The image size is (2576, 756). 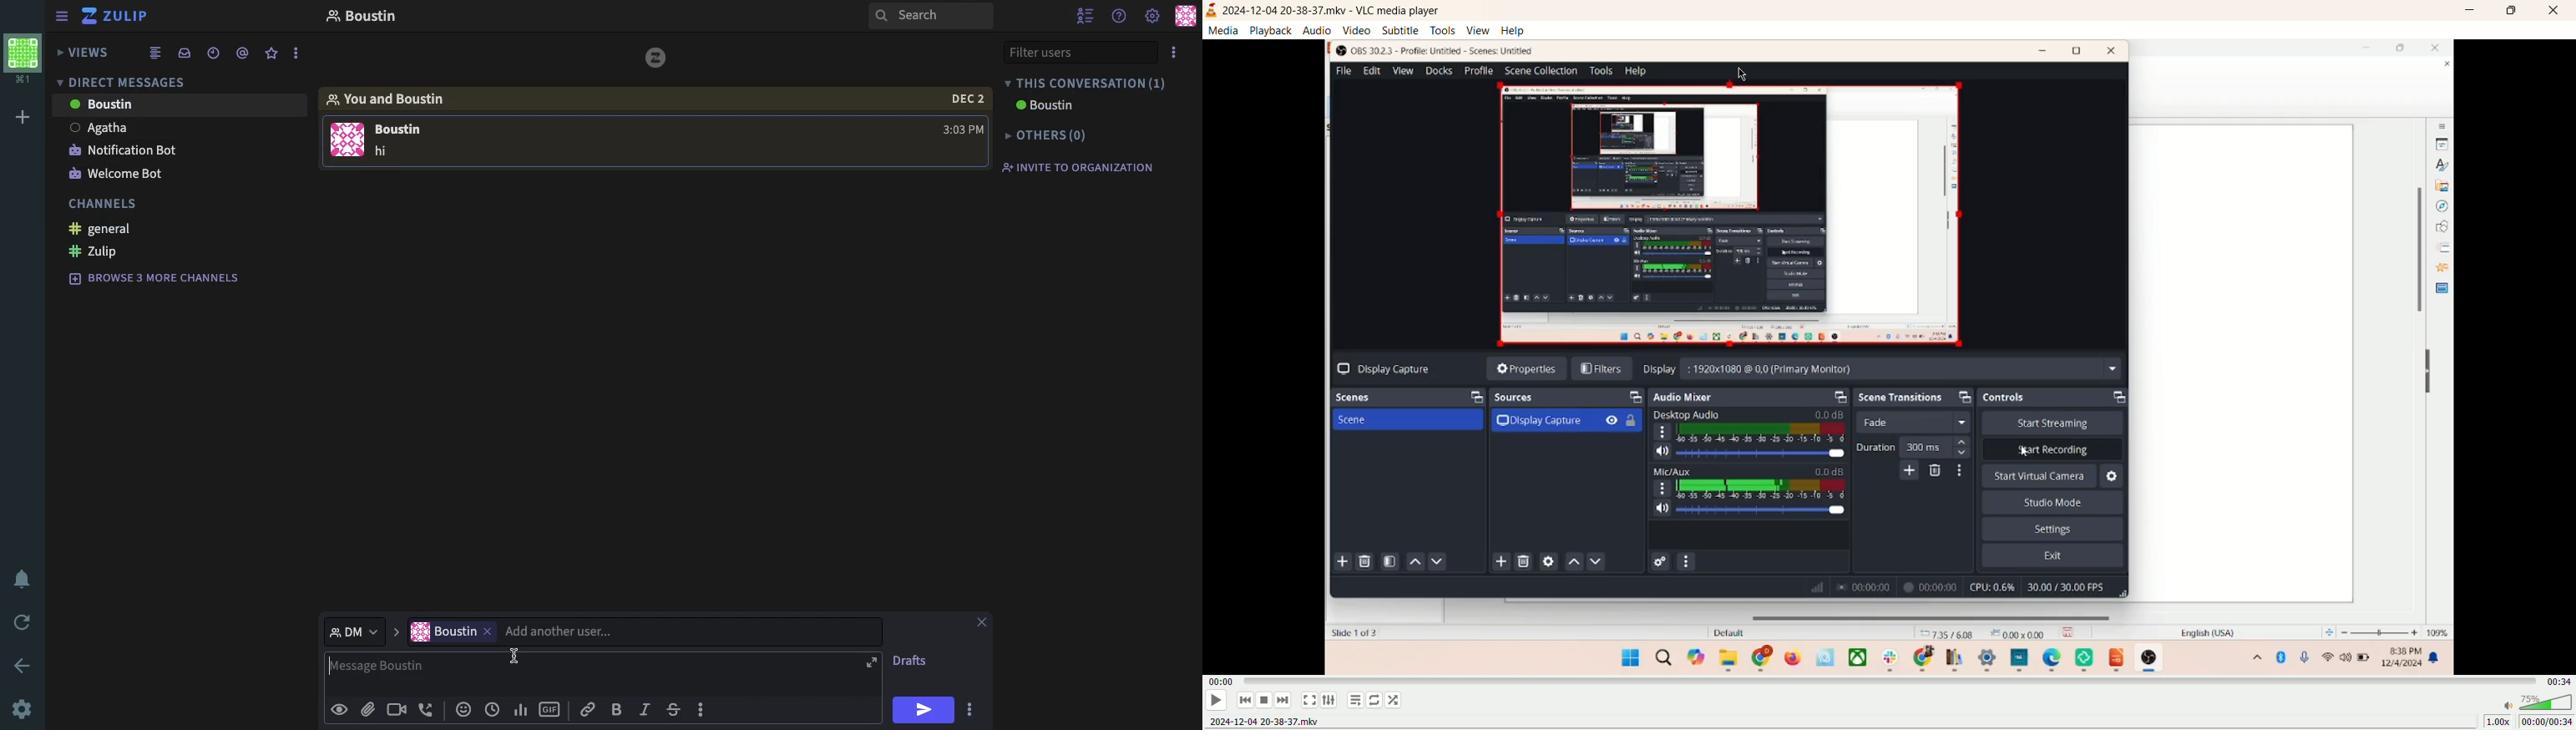 I want to click on maximize, so click(x=2512, y=11).